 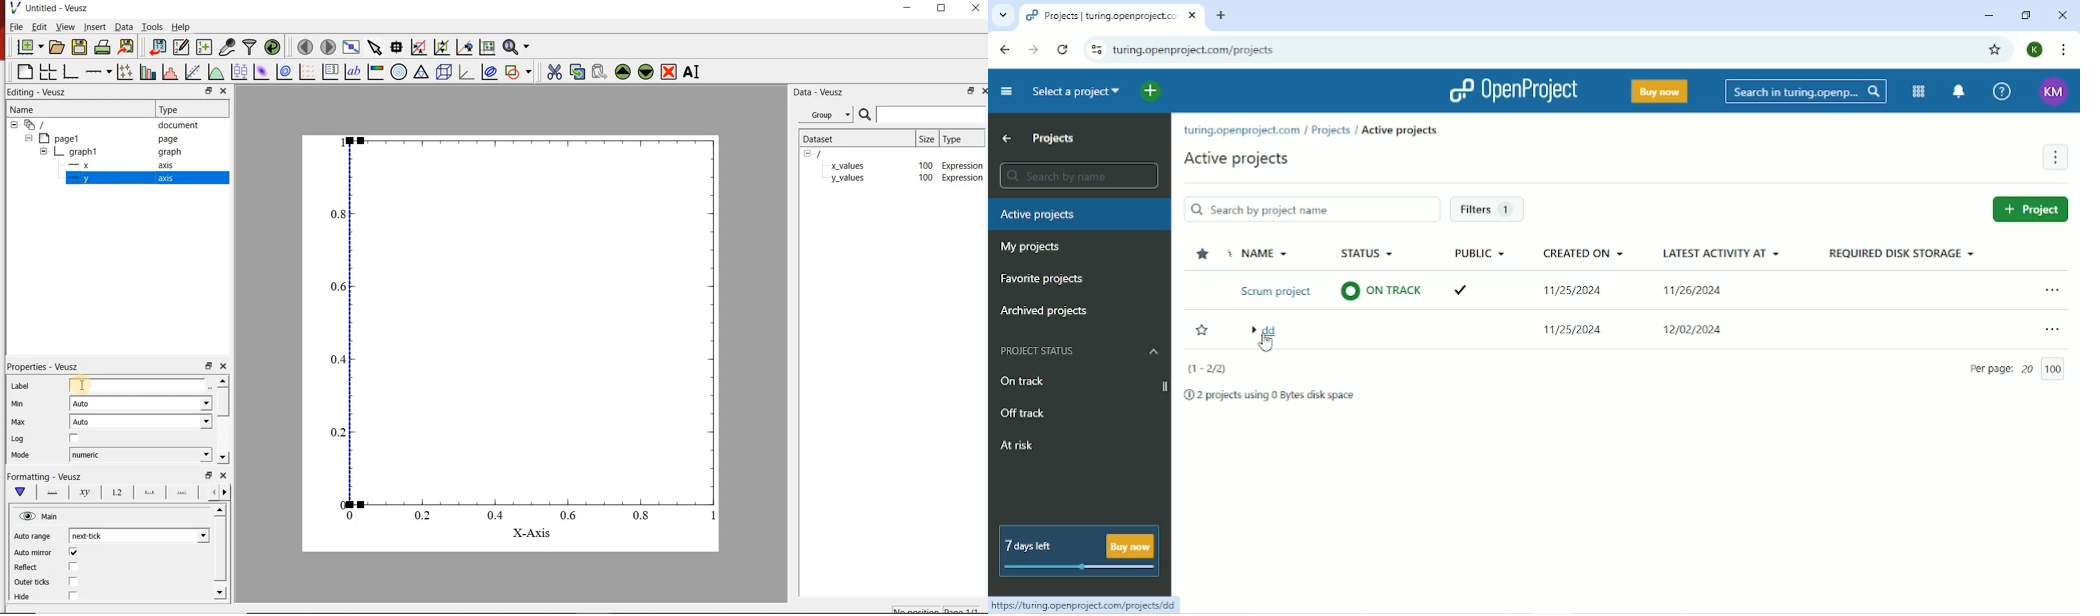 I want to click on Active projects, so click(x=1406, y=131).